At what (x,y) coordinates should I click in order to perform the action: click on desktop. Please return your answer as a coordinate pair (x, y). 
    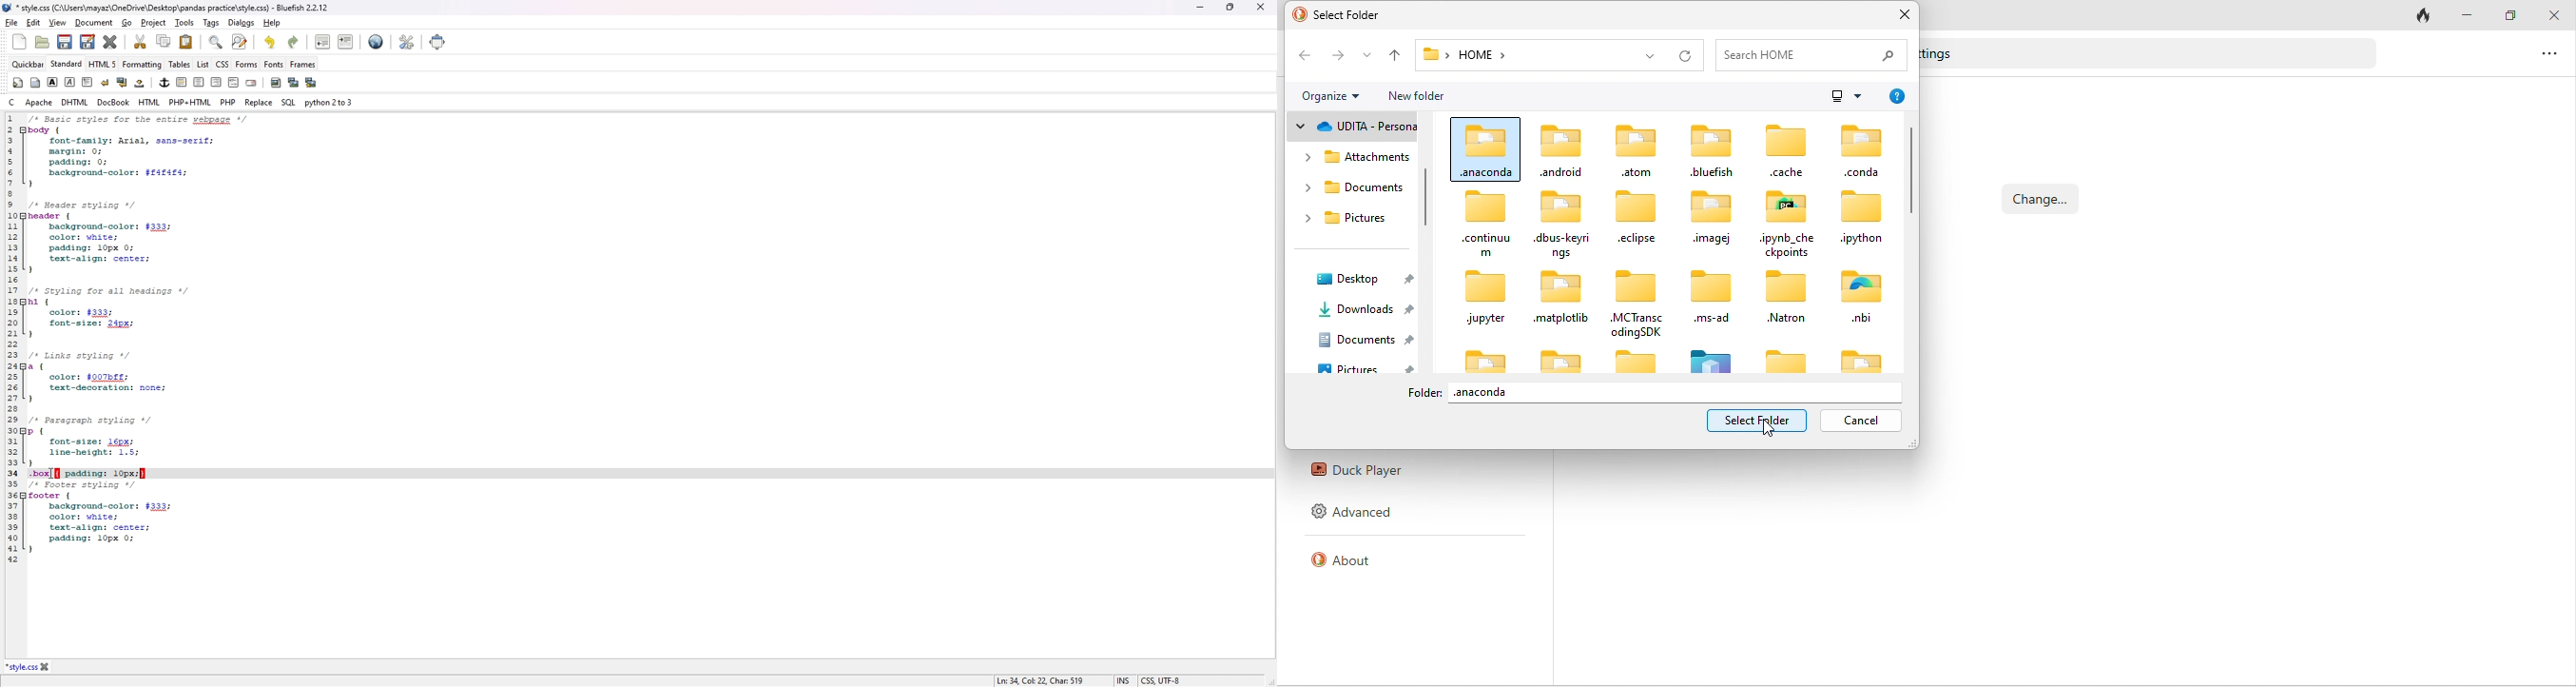
    Looking at the image, I should click on (1363, 278).